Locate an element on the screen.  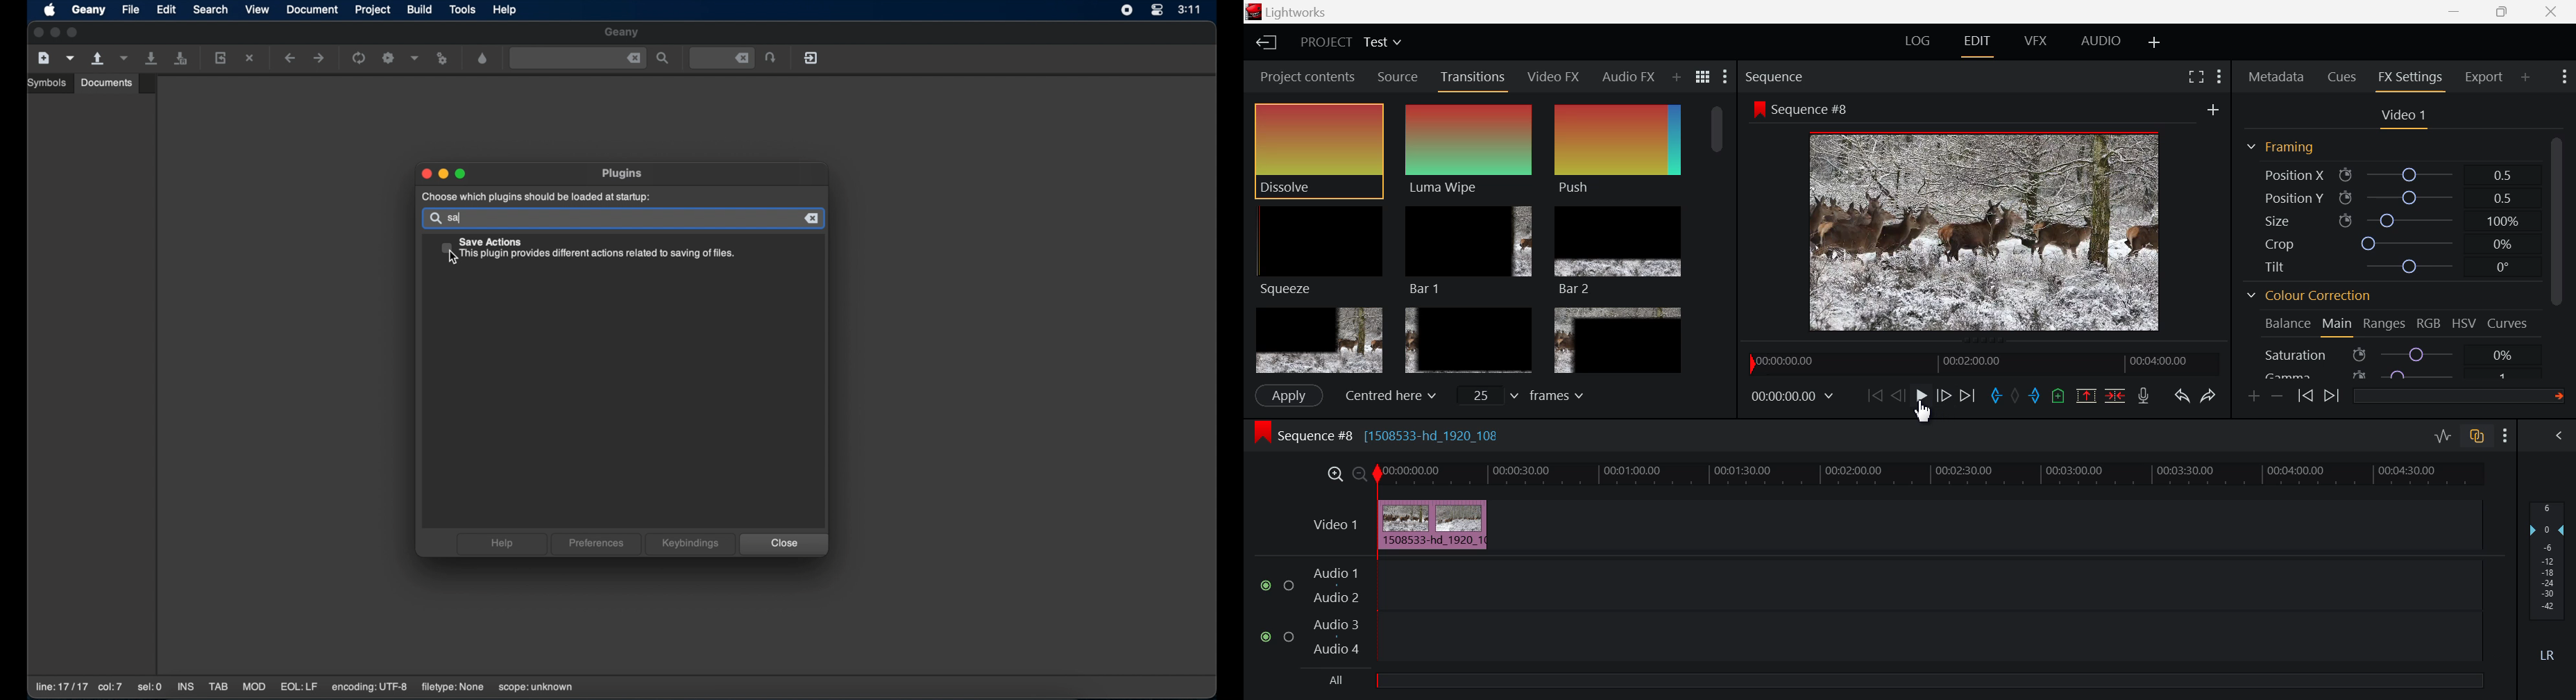
frames input field is located at coordinates (1534, 394).